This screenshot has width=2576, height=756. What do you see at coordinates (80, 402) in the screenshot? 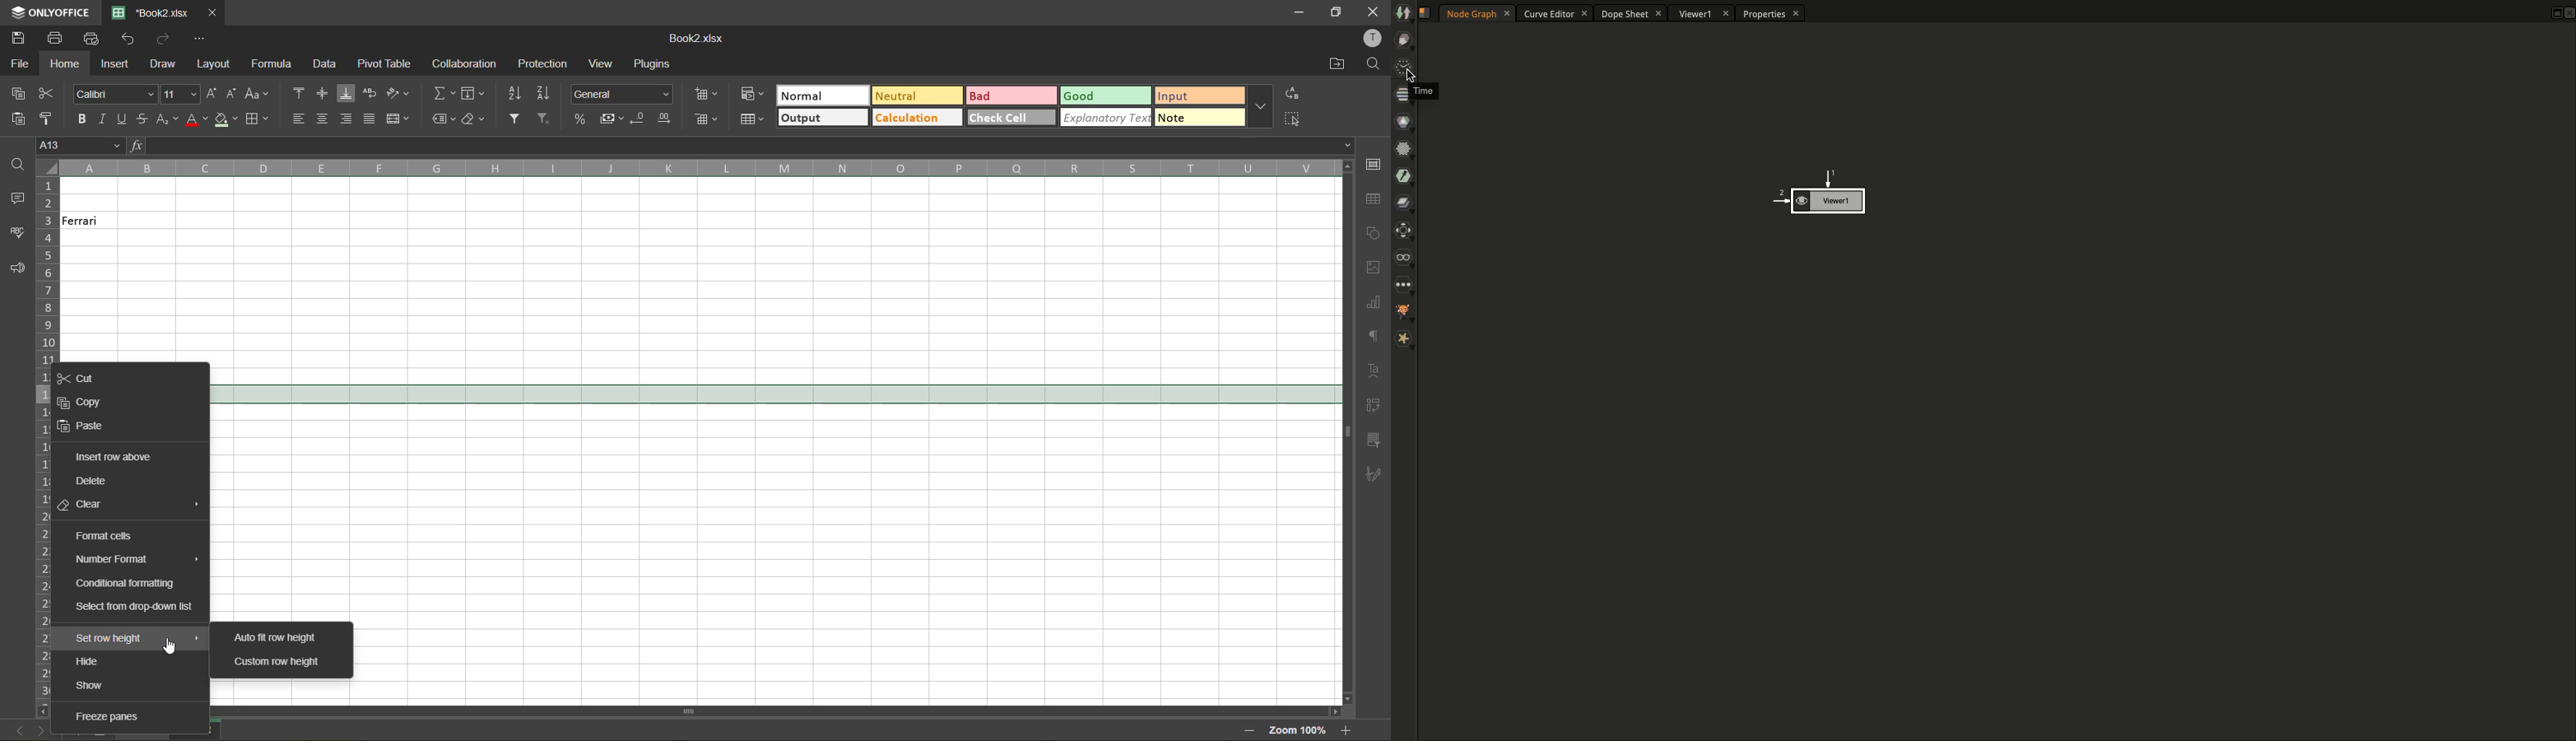
I see `copy` at bounding box center [80, 402].